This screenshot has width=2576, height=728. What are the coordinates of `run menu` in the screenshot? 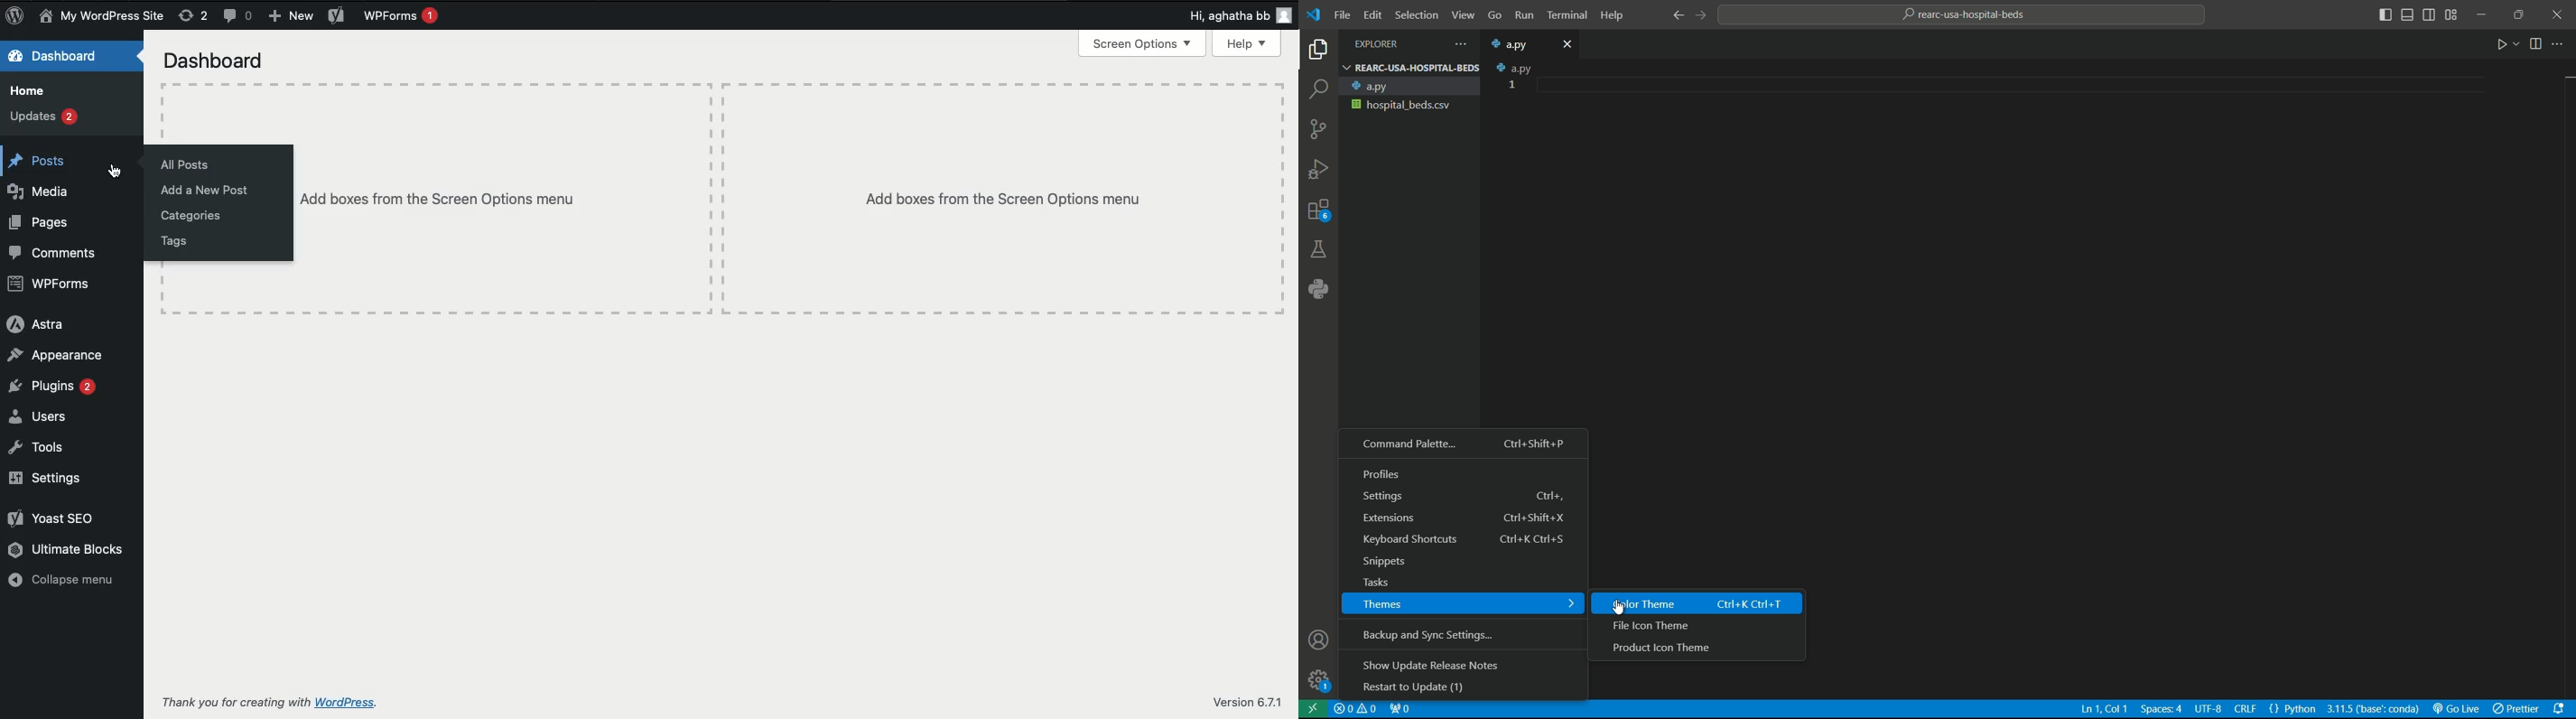 It's located at (1523, 16).